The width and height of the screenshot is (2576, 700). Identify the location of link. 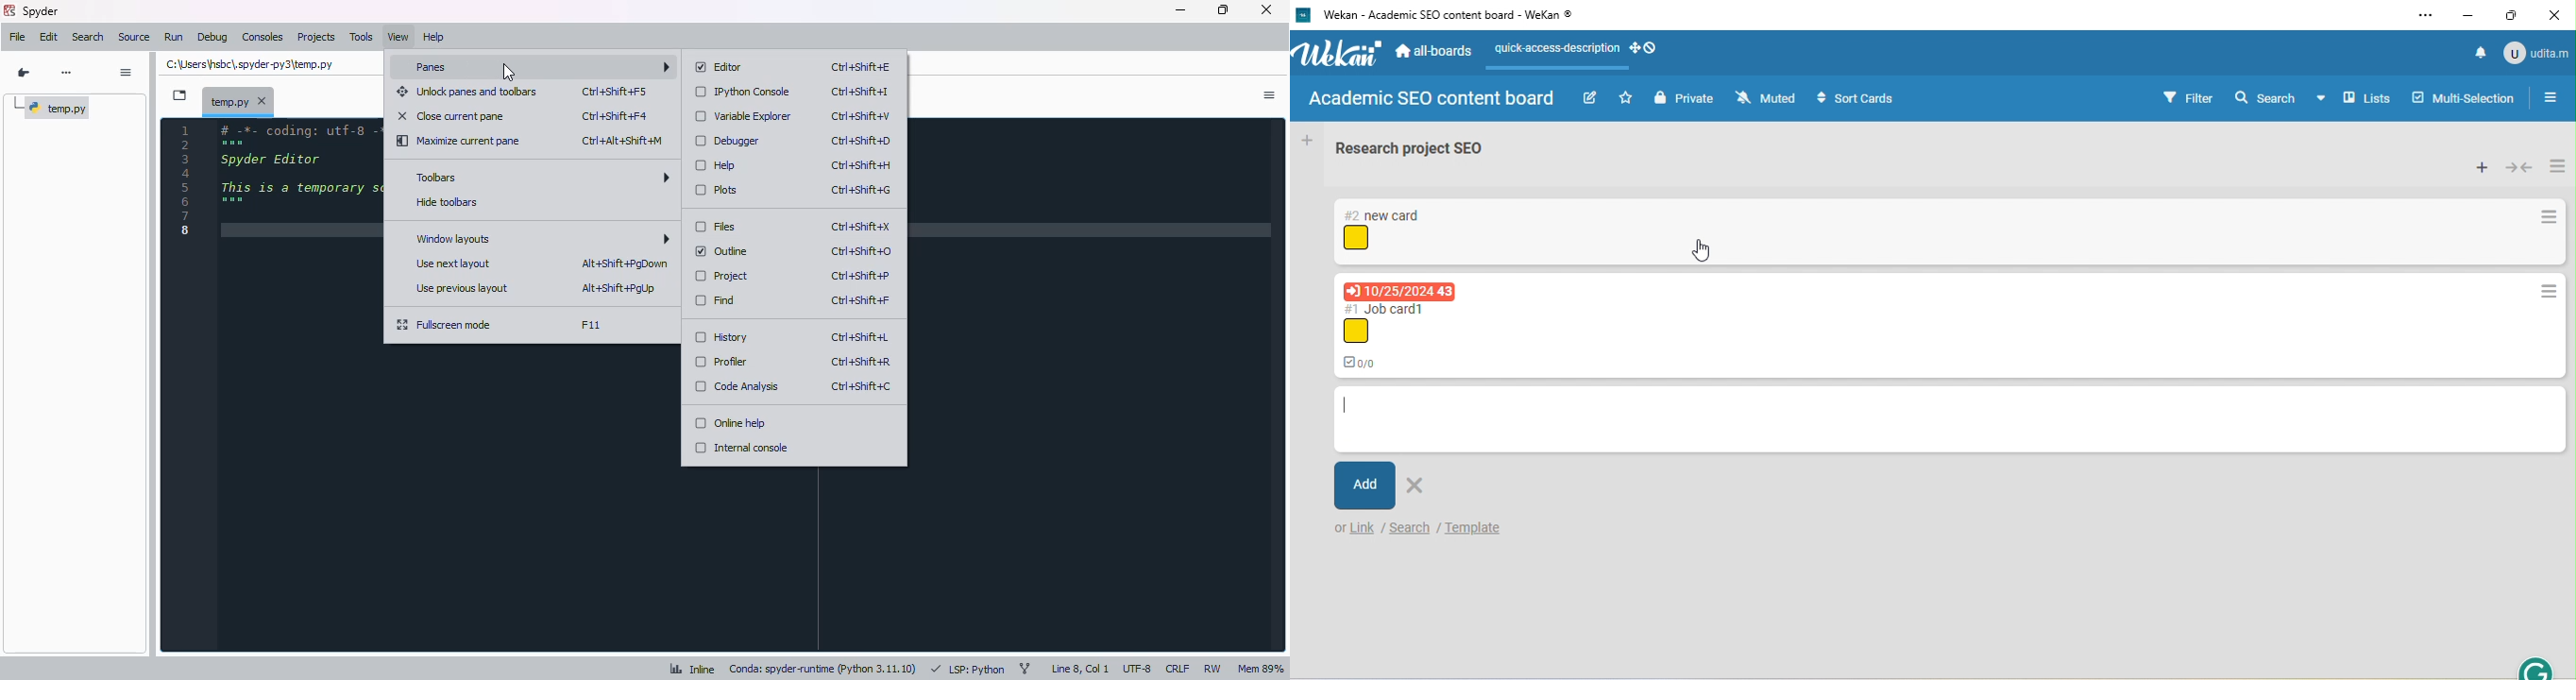
(1364, 528).